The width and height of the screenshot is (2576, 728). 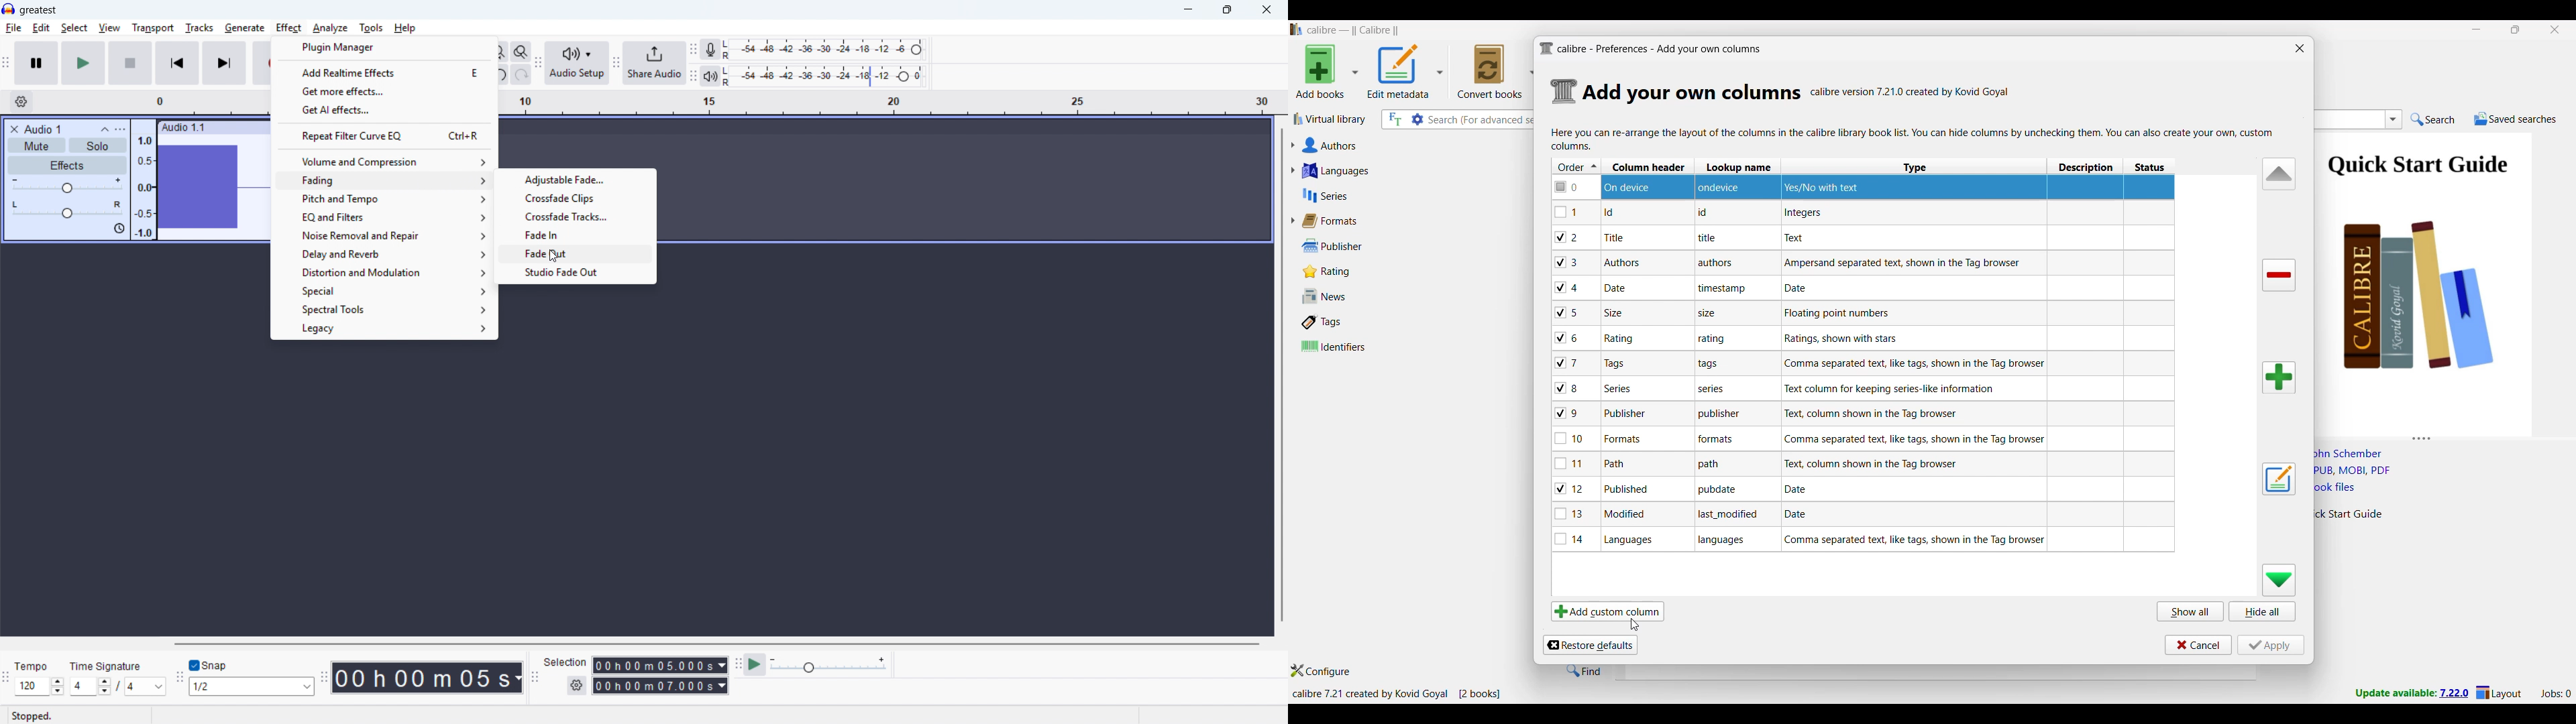 What do you see at coordinates (1713, 314) in the screenshot?
I see `note` at bounding box center [1713, 314].